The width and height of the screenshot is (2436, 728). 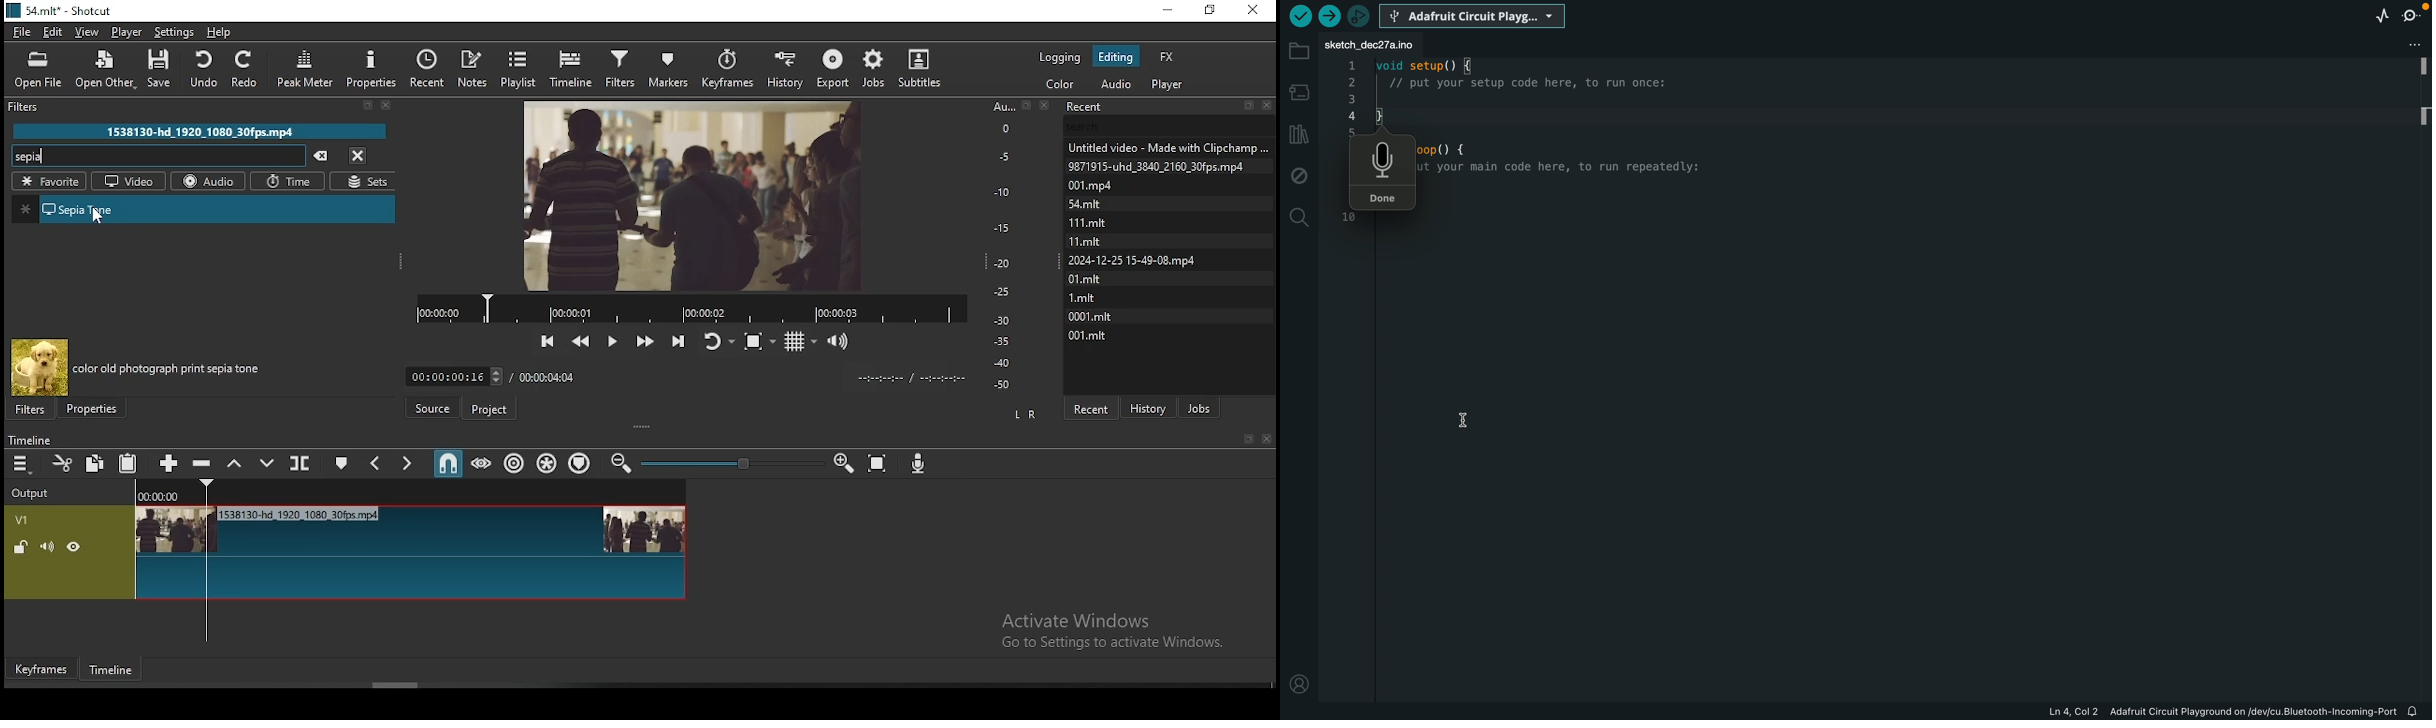 I want to click on time format, so click(x=915, y=379).